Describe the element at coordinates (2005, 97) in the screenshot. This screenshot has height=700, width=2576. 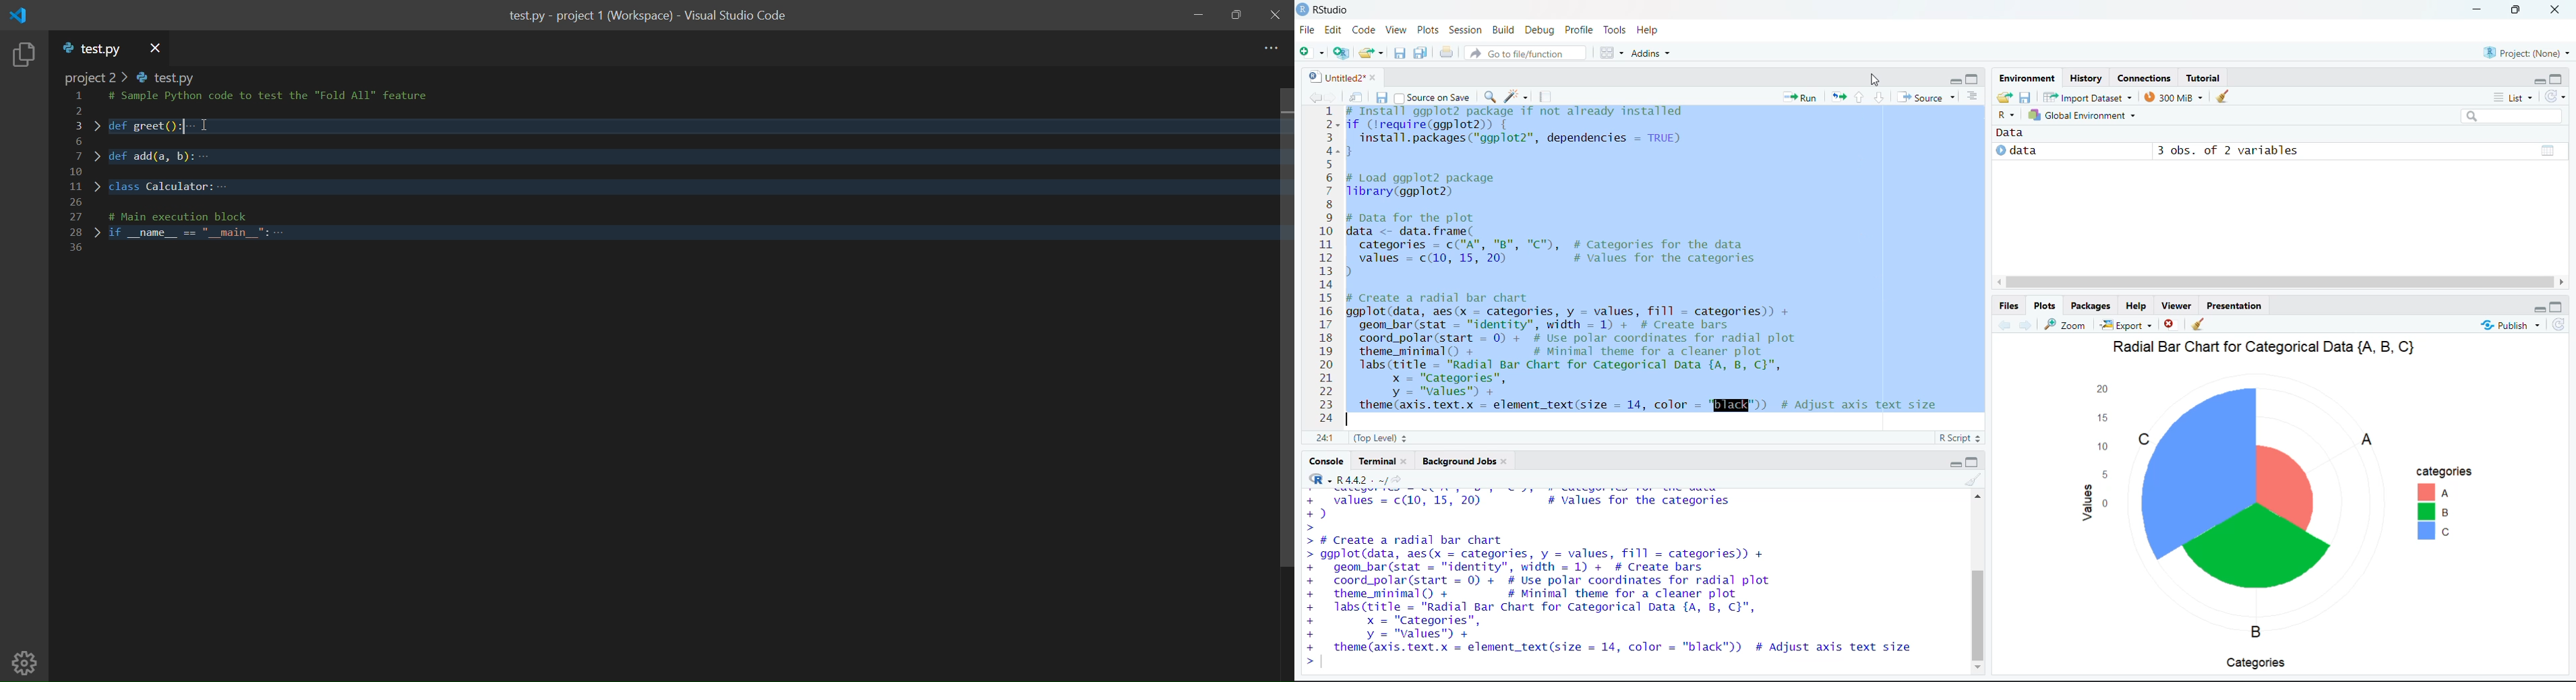
I see `load workspace` at that location.